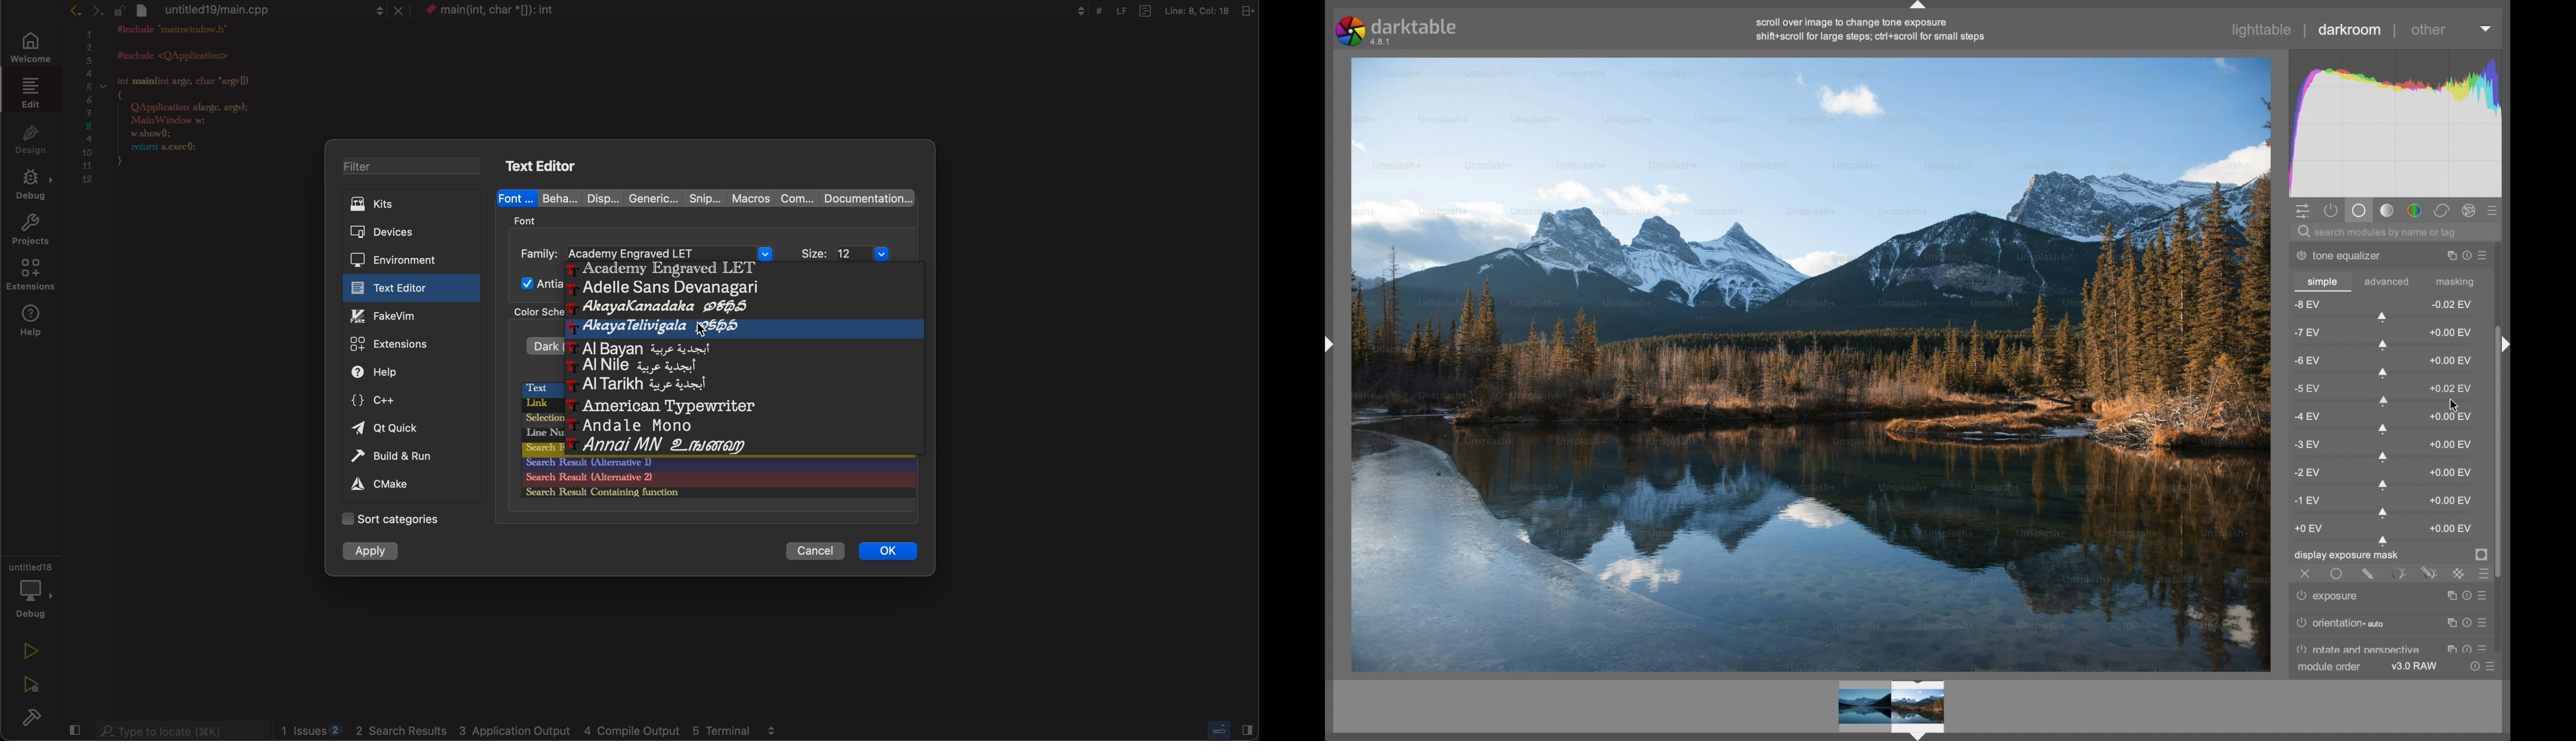  Describe the element at coordinates (2414, 666) in the screenshot. I see `v3.0 raw` at that location.